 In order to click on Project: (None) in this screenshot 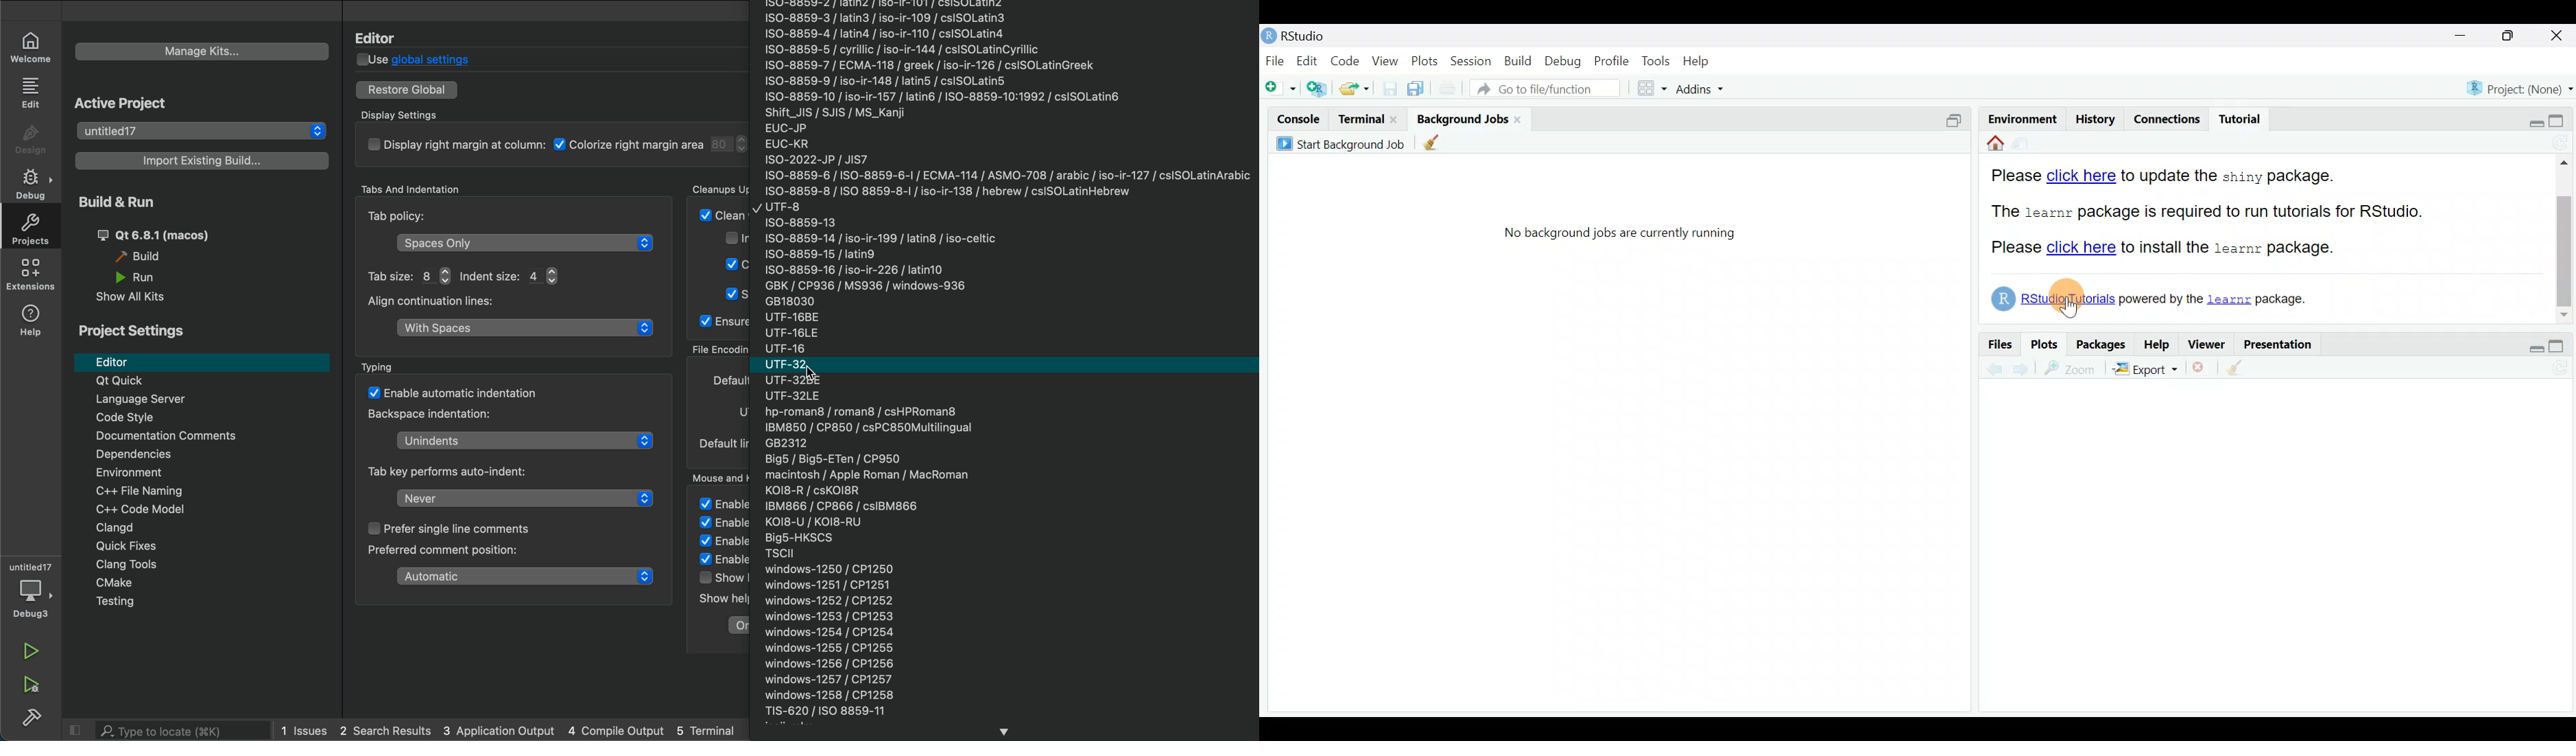, I will do `click(2518, 89)`.